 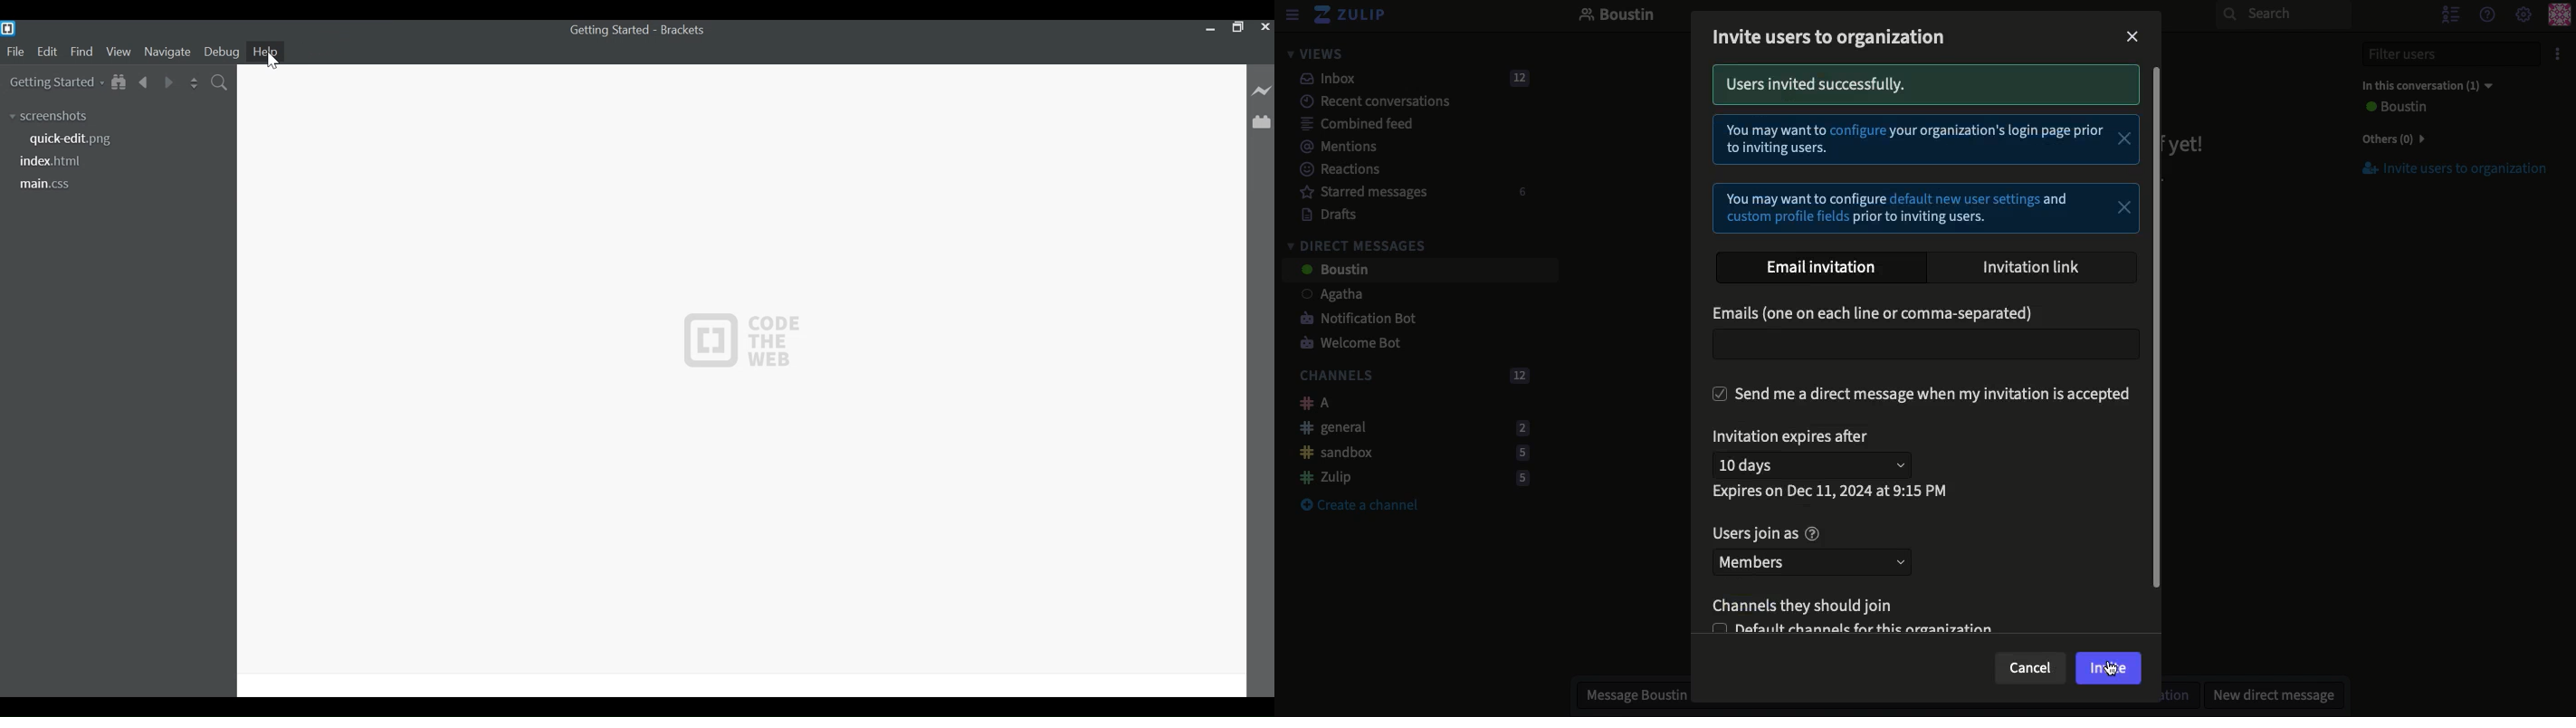 I want to click on Help, so click(x=267, y=51).